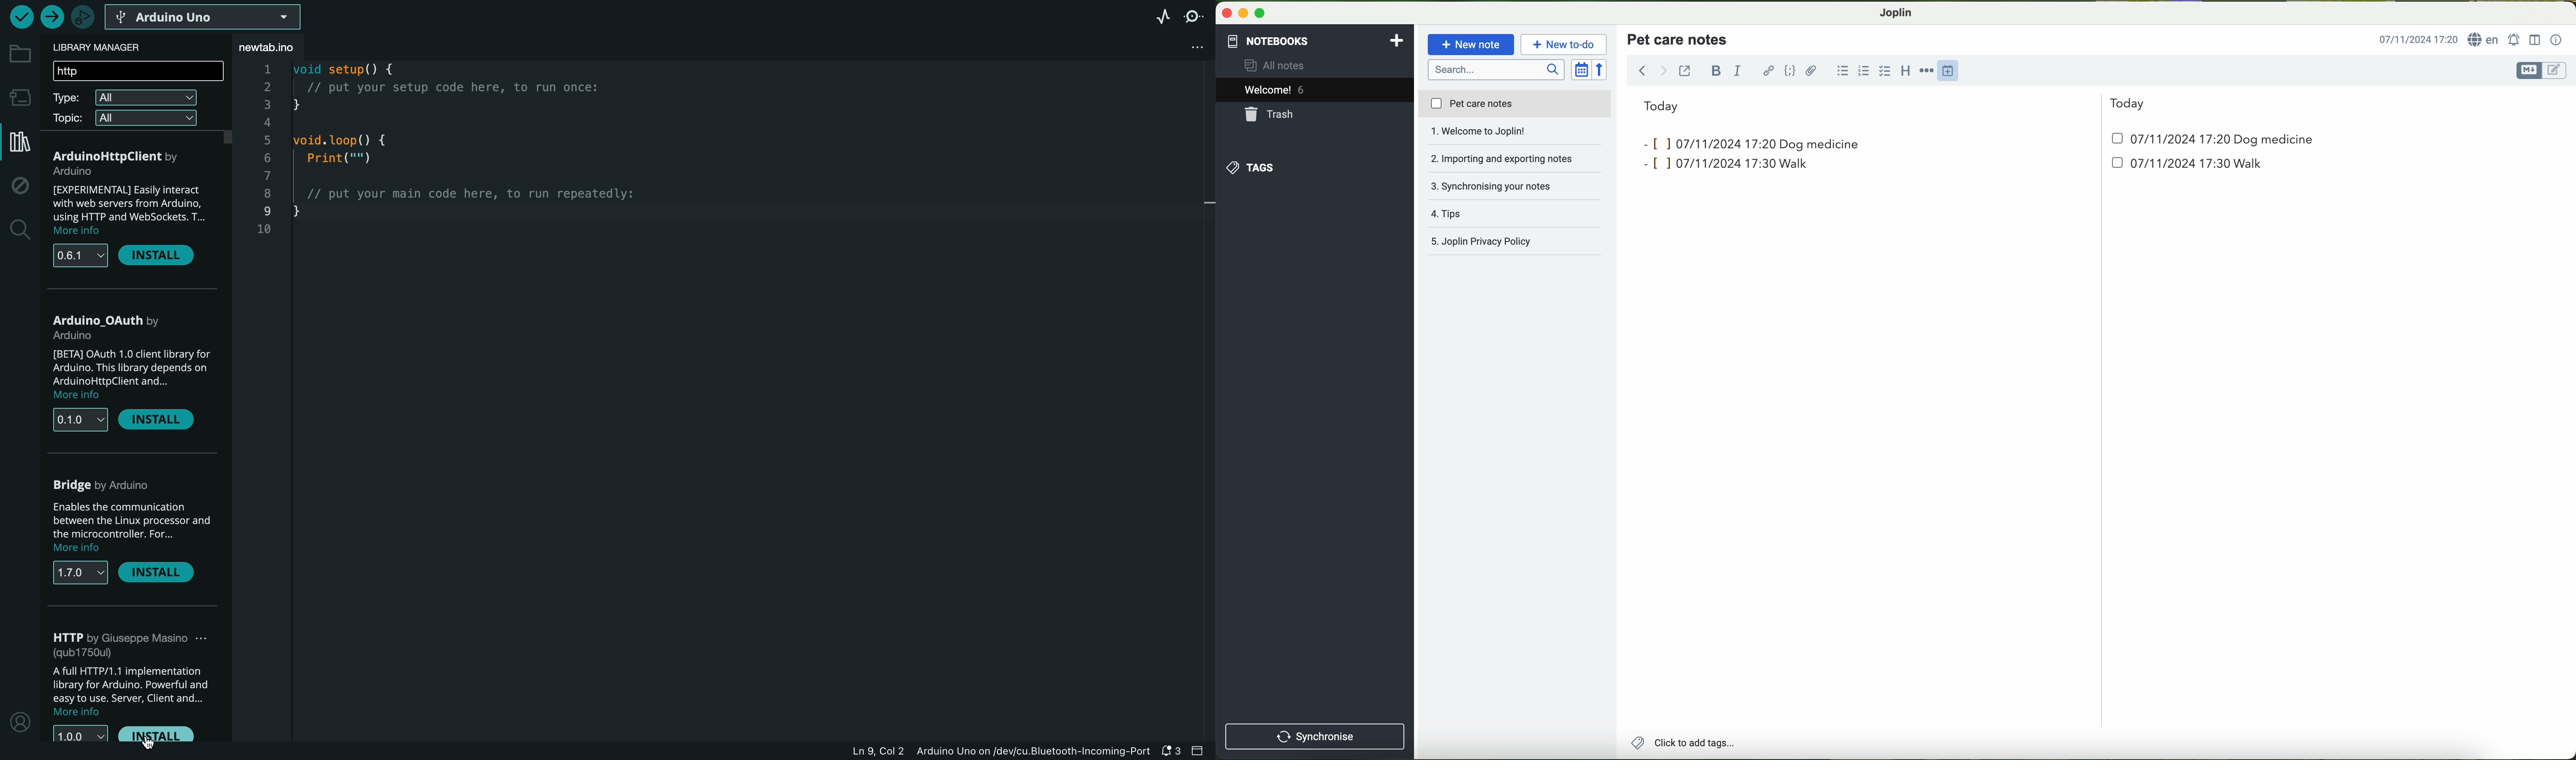  What do you see at coordinates (1242, 13) in the screenshot?
I see `screen buttons` at bounding box center [1242, 13].